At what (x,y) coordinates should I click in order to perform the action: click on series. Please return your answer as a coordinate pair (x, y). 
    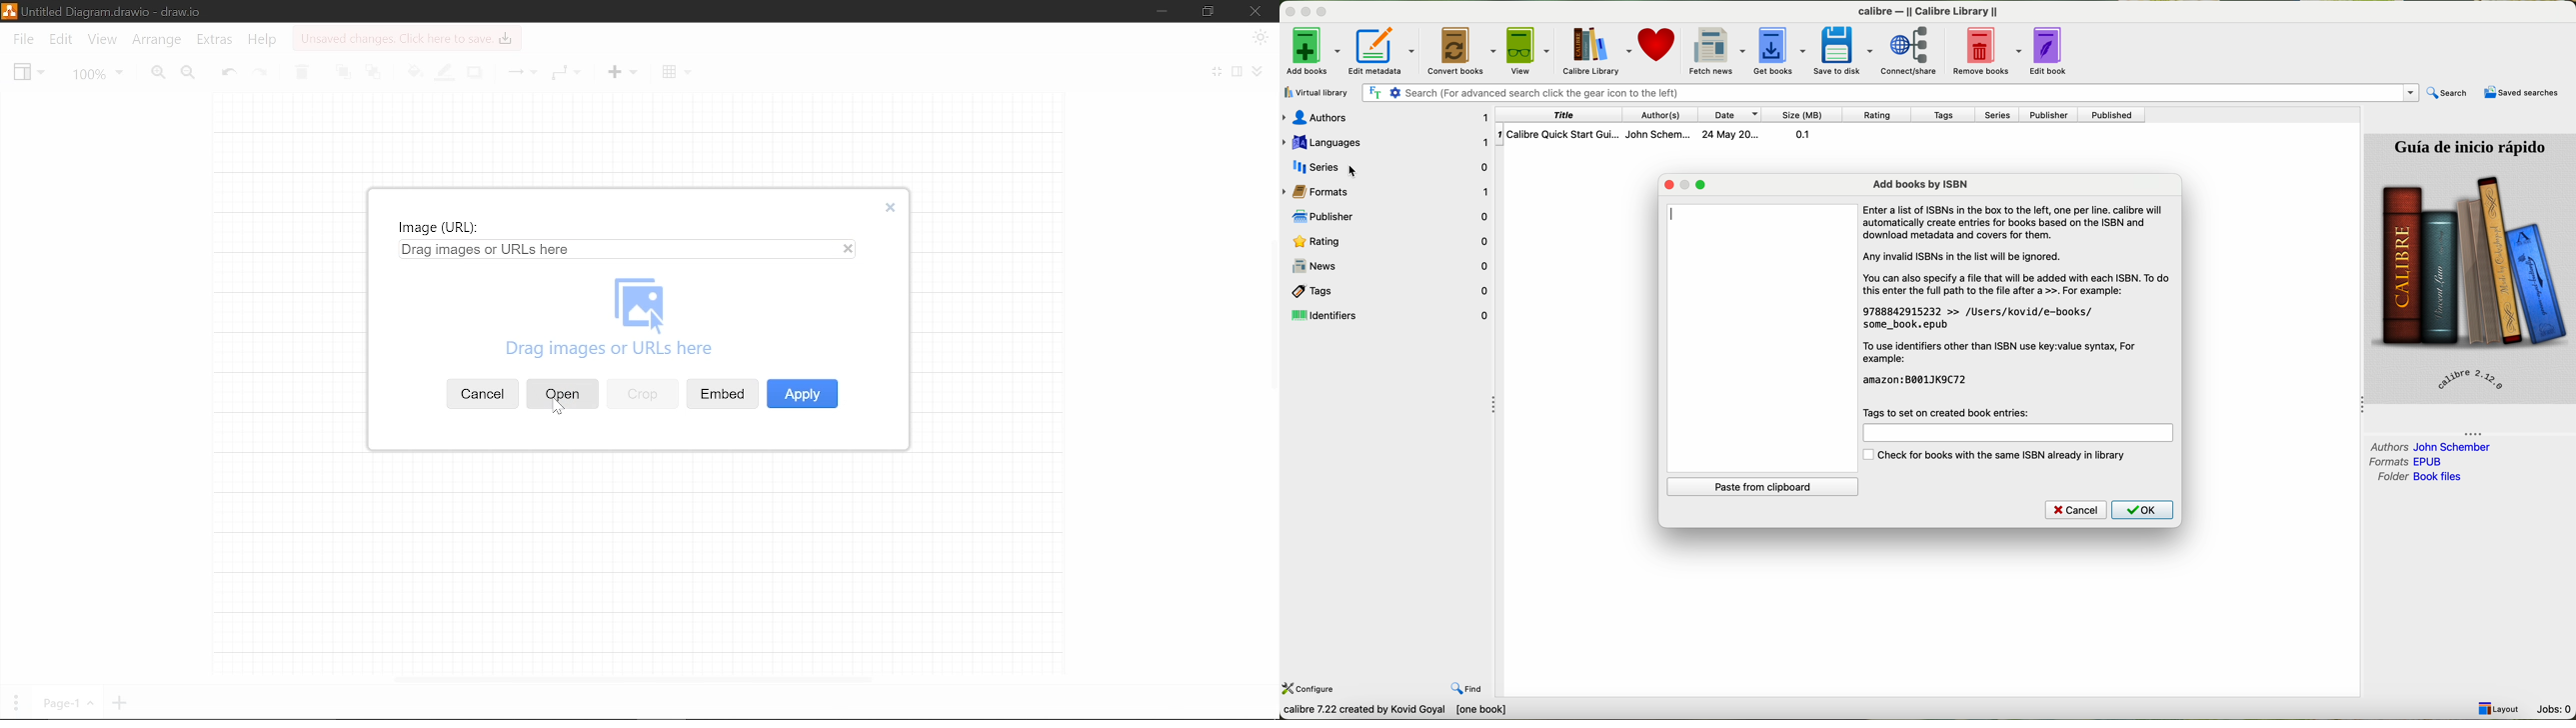
    Looking at the image, I should click on (2000, 115).